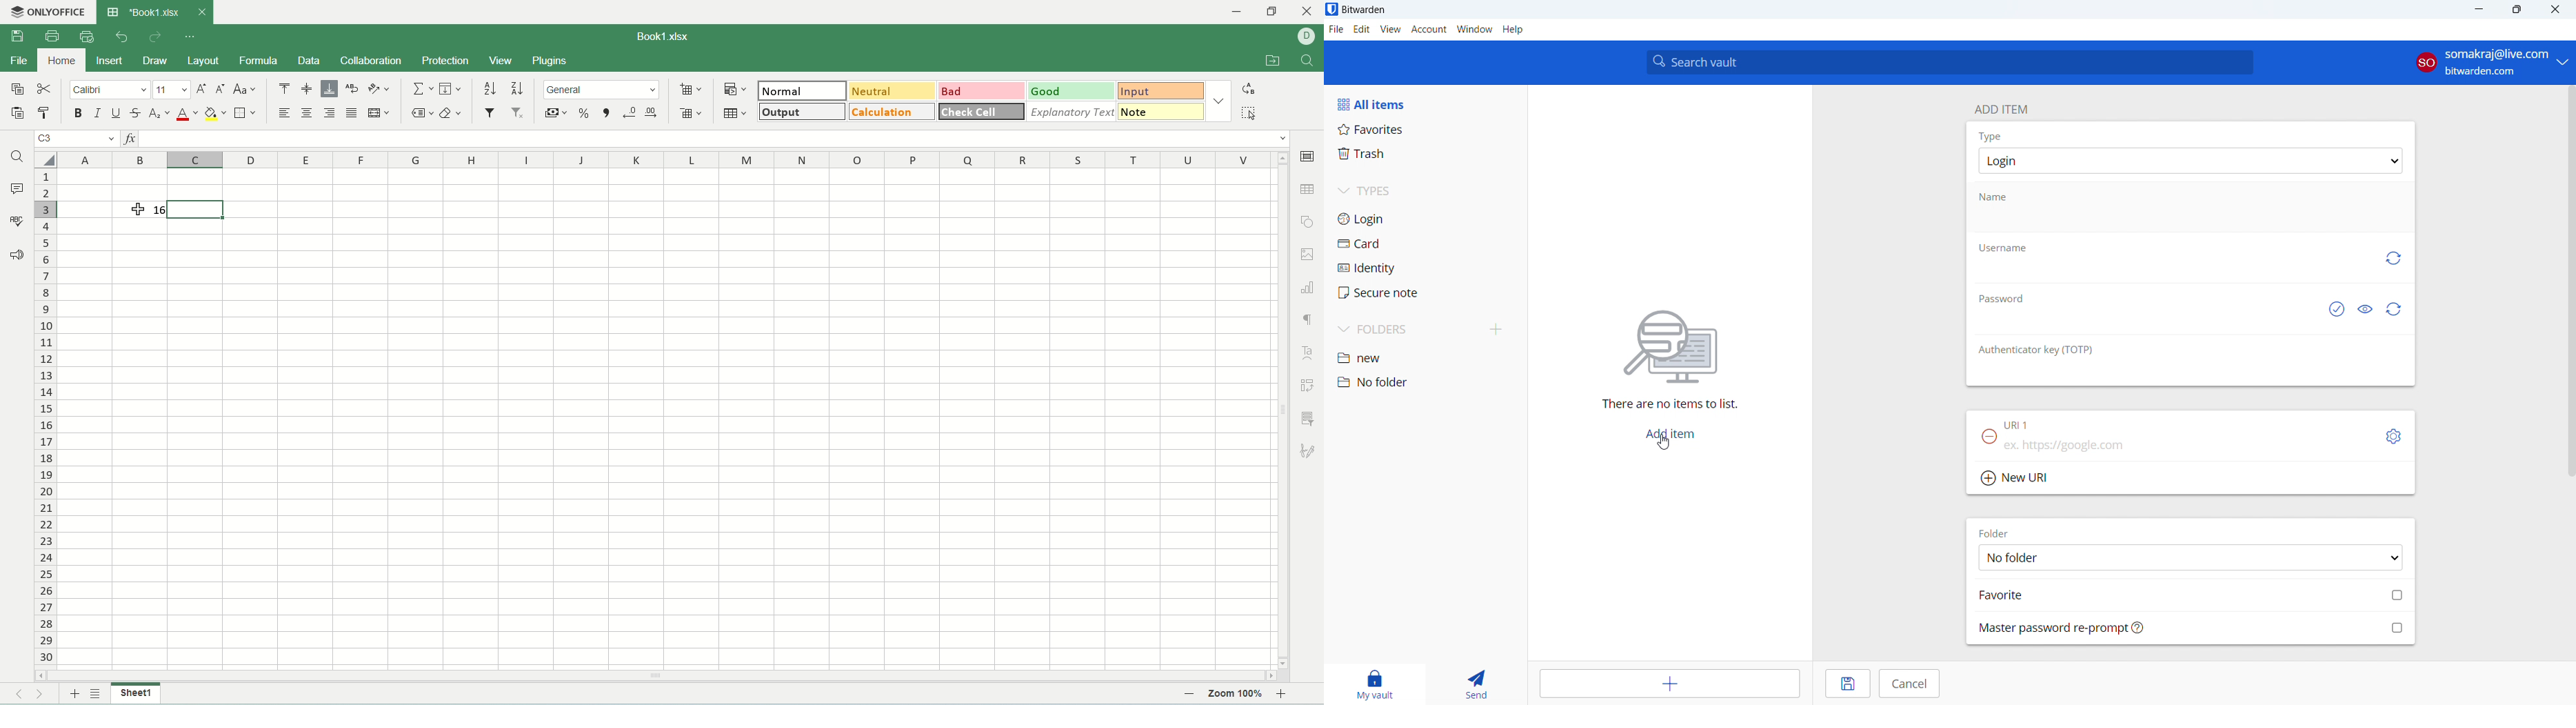  I want to click on align middle, so click(307, 89).